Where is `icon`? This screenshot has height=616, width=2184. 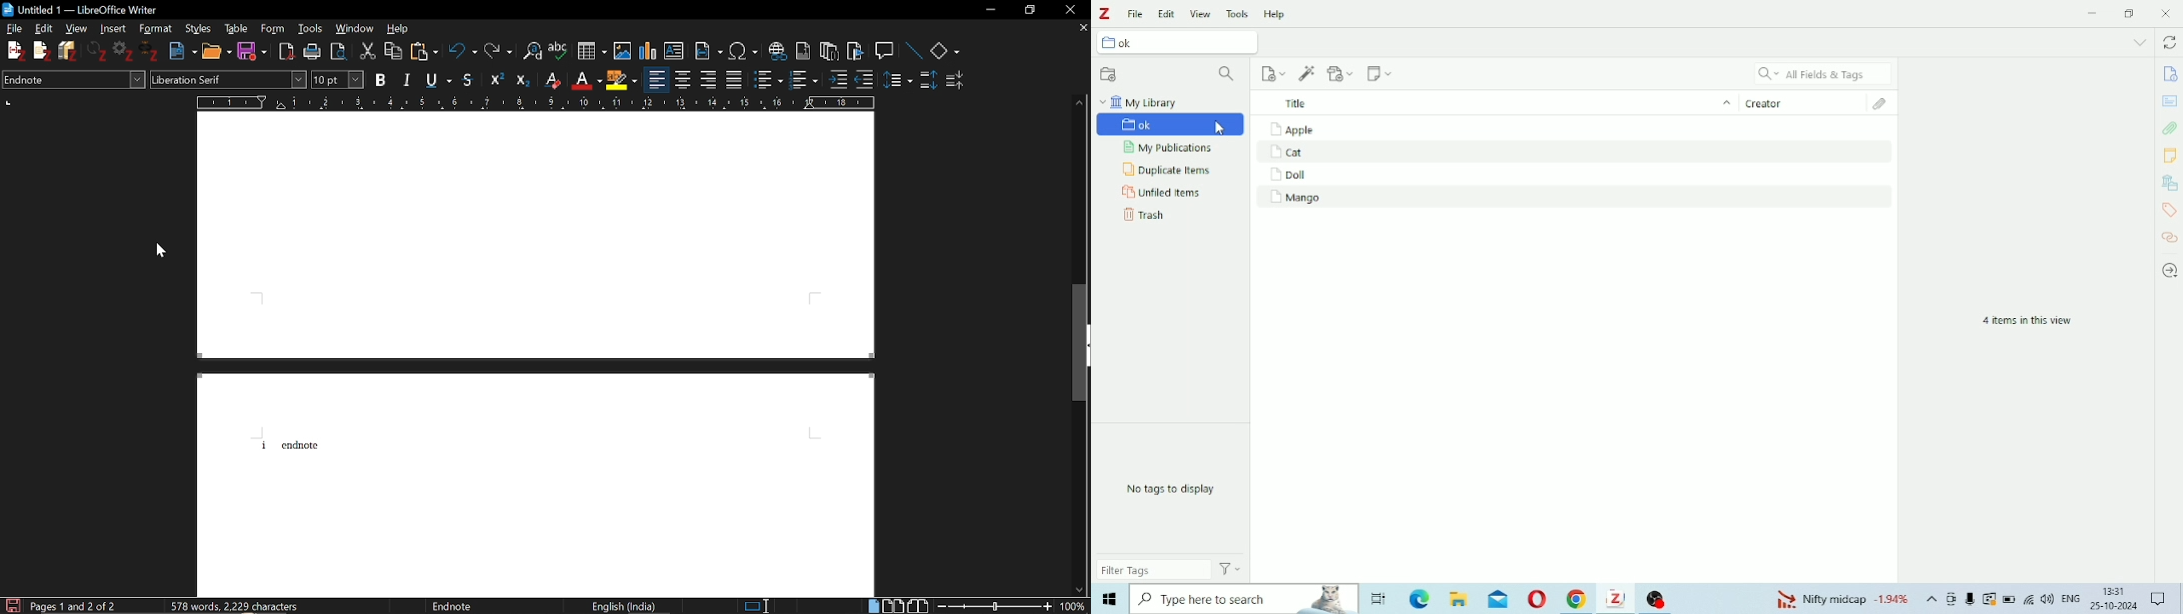 icon is located at coordinates (9, 10).